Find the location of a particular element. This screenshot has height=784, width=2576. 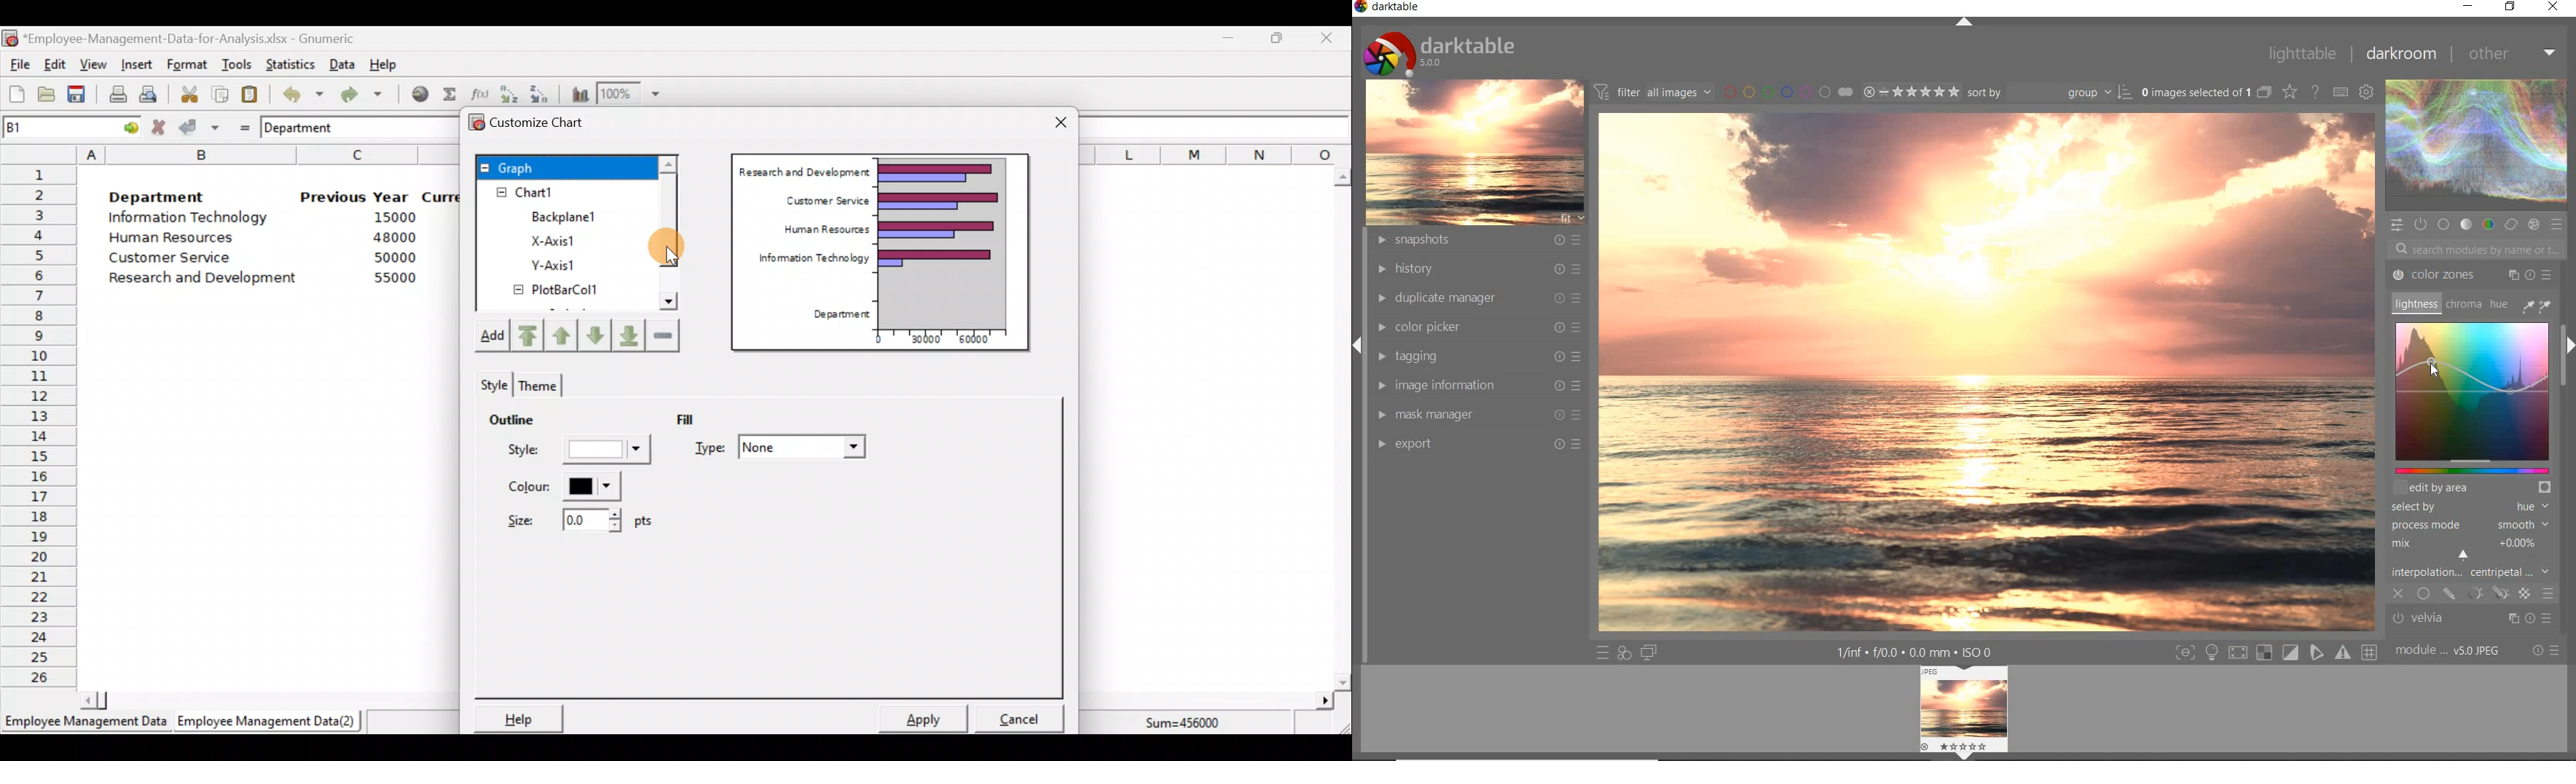

Add is located at coordinates (491, 338).